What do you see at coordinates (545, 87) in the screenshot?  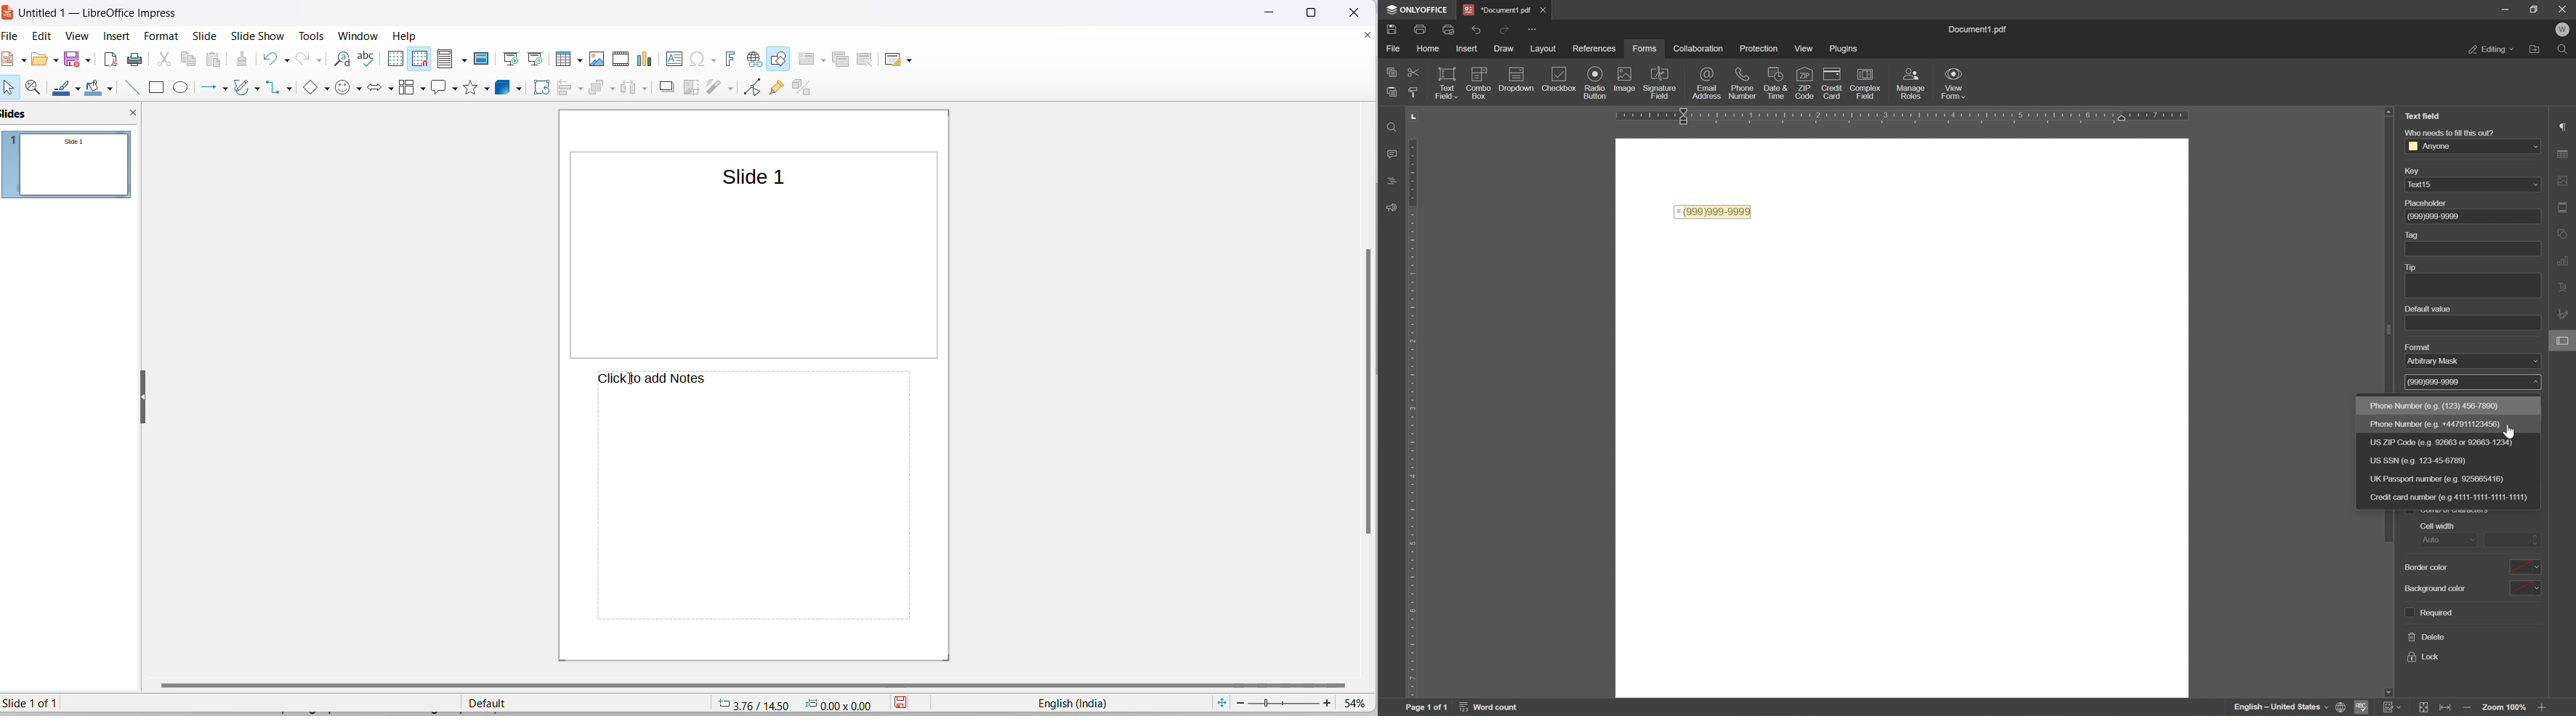 I see `rotate` at bounding box center [545, 87].